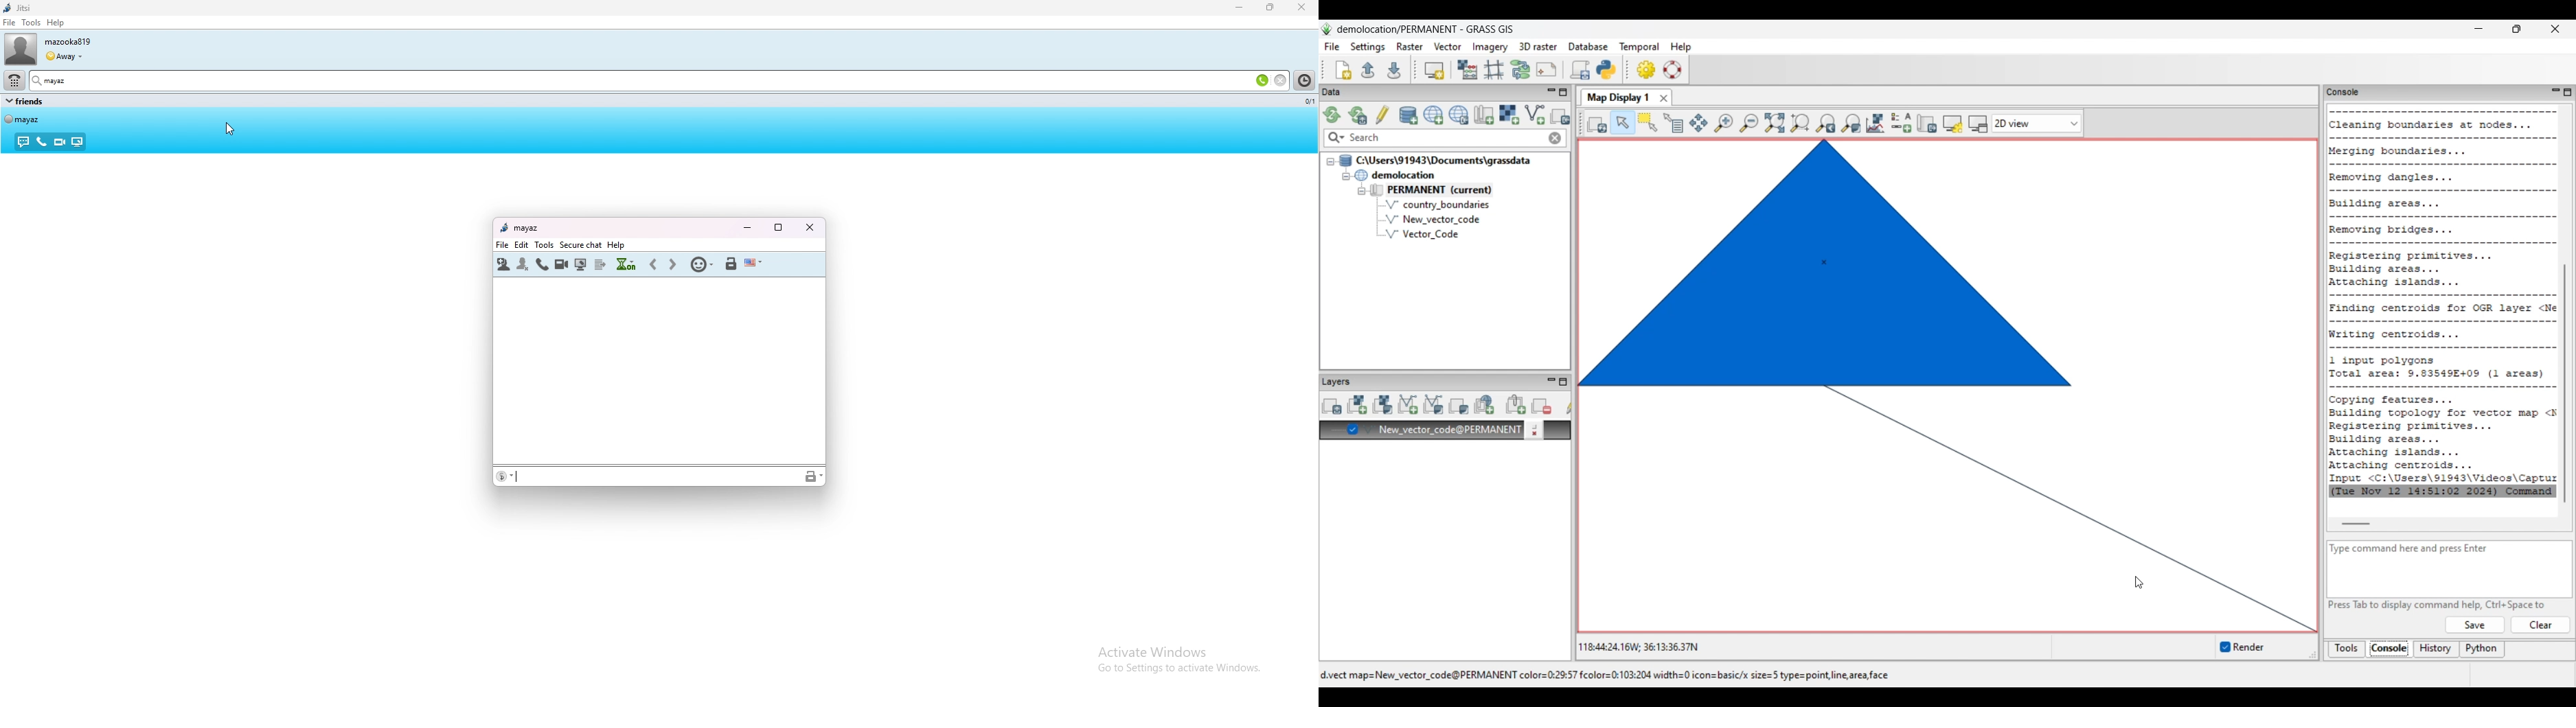  I want to click on chat, so click(23, 143).